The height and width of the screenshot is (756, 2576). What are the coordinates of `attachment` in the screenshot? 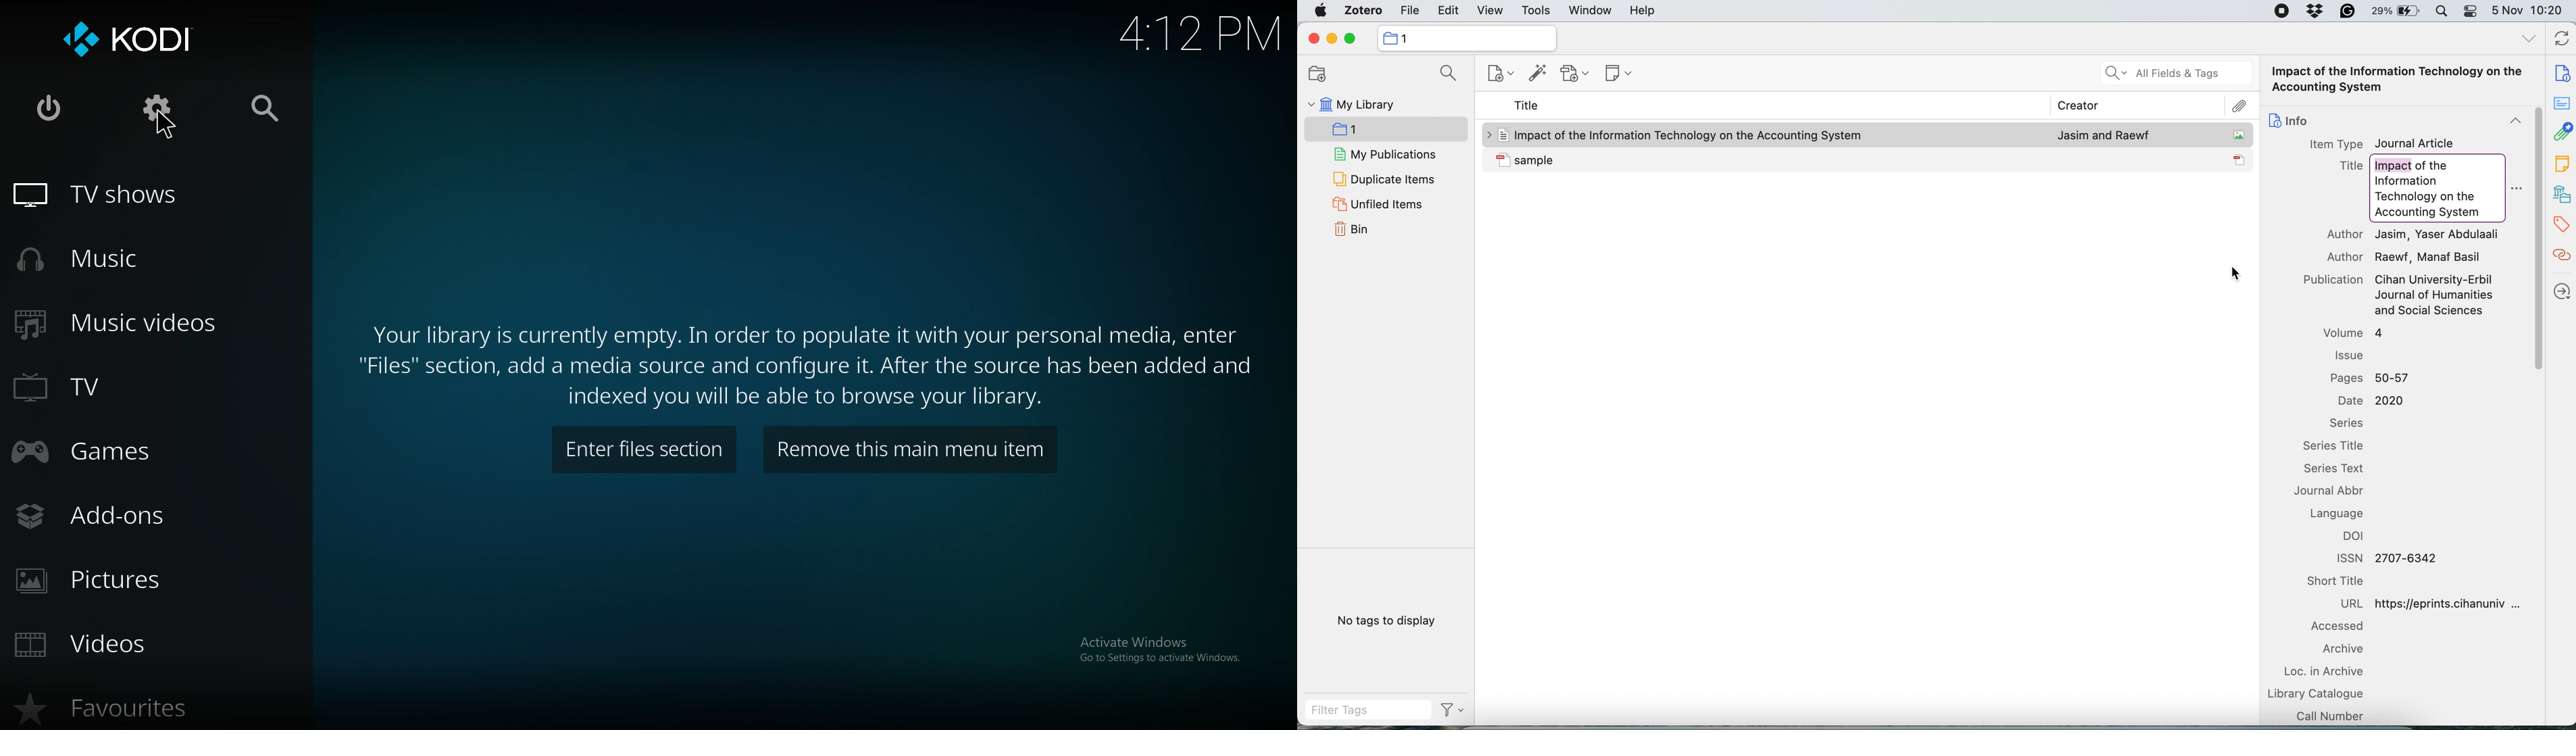 It's located at (2239, 106).